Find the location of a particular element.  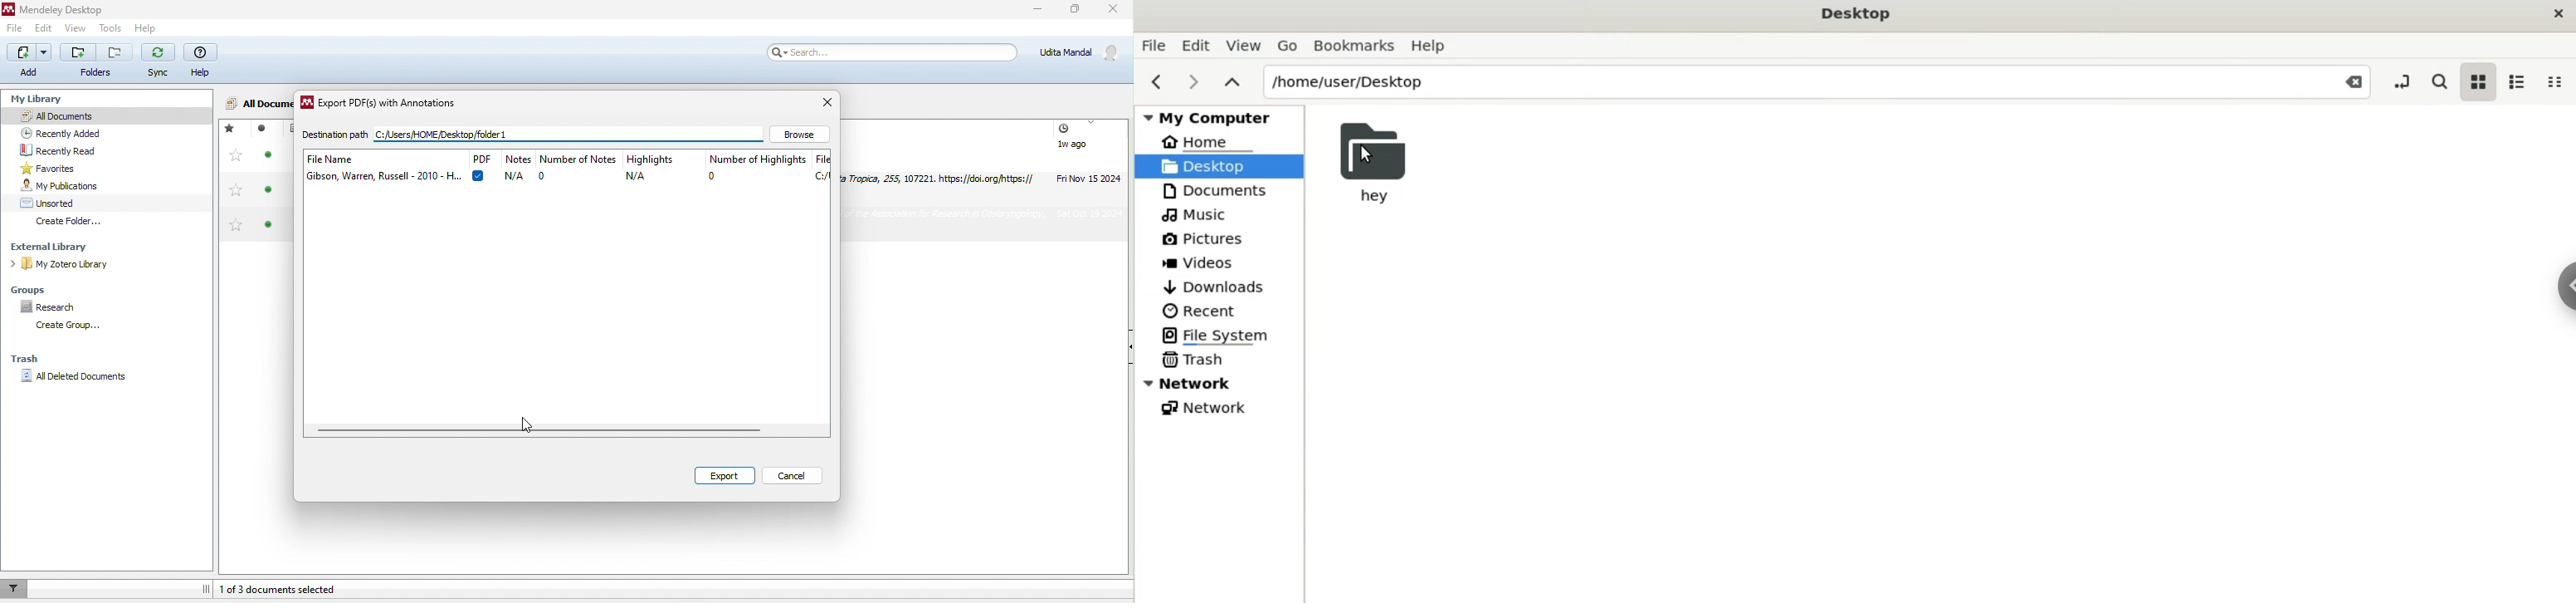

number of notes 0 is located at coordinates (578, 167).